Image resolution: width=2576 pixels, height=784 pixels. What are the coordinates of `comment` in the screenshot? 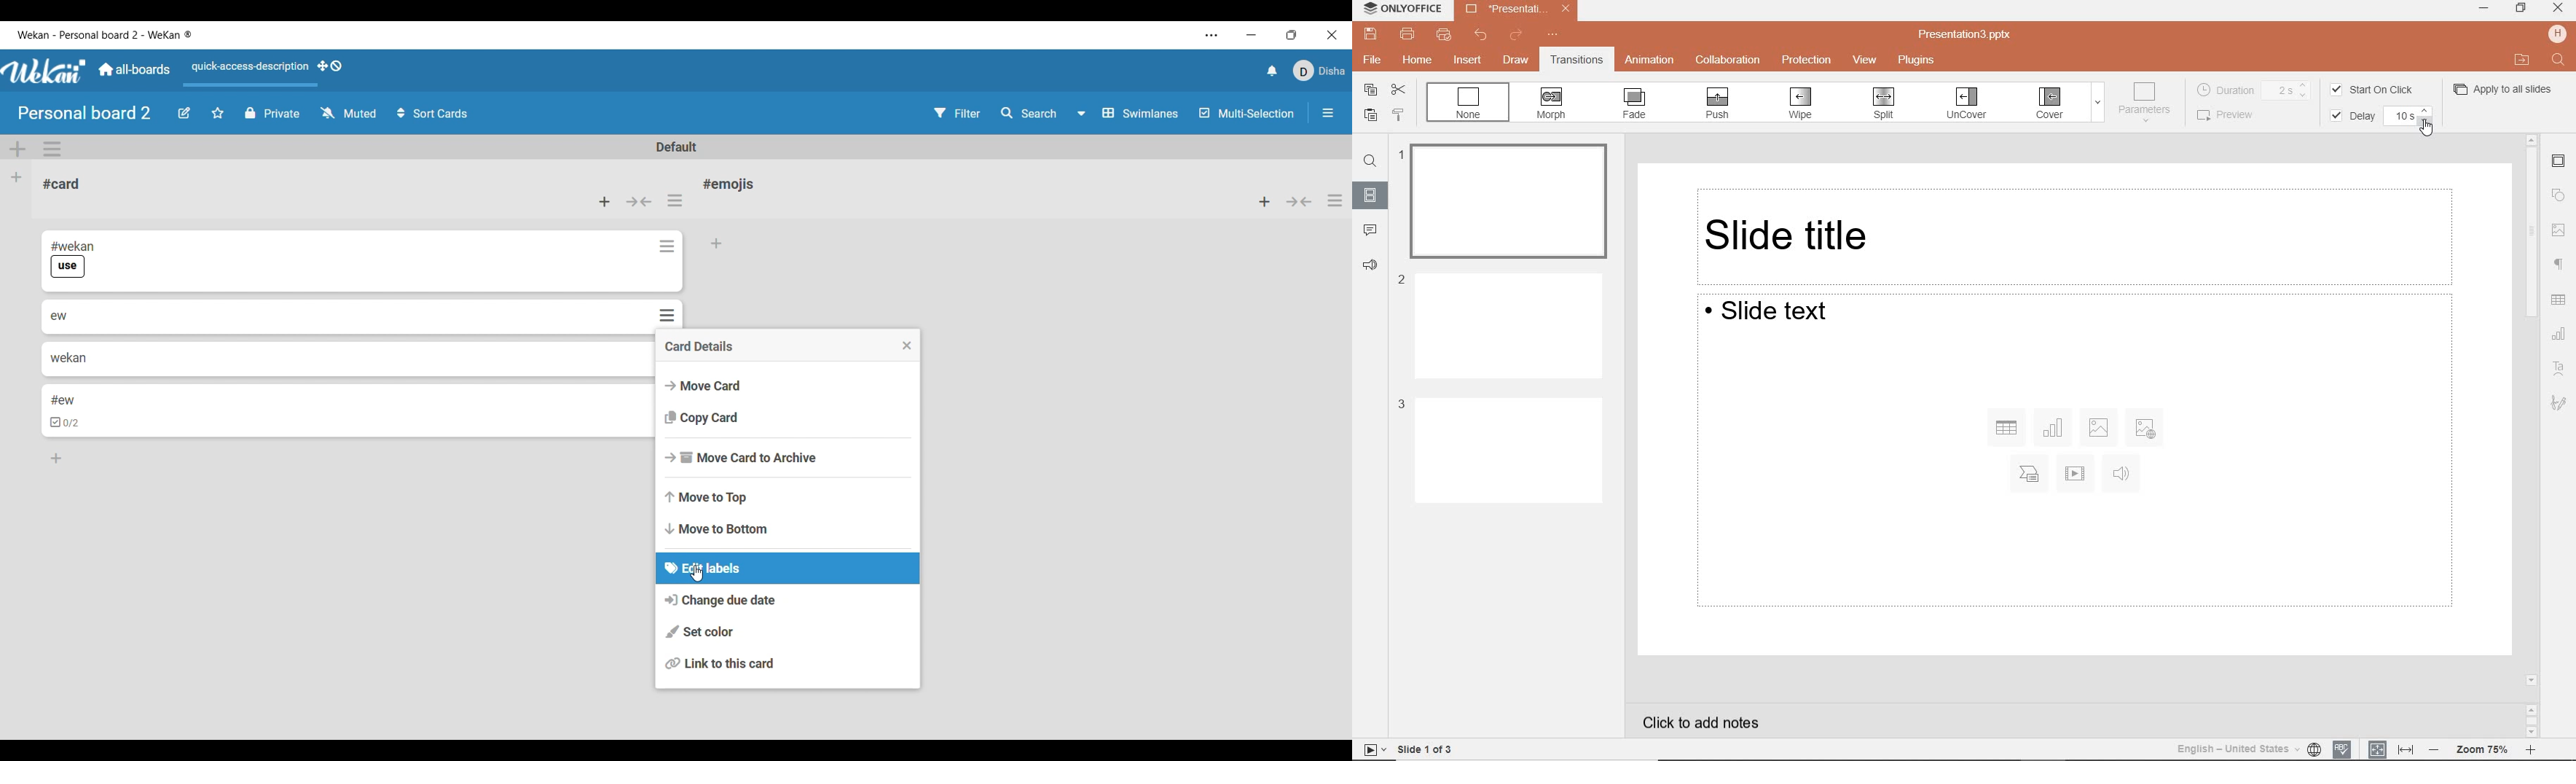 It's located at (1371, 230).